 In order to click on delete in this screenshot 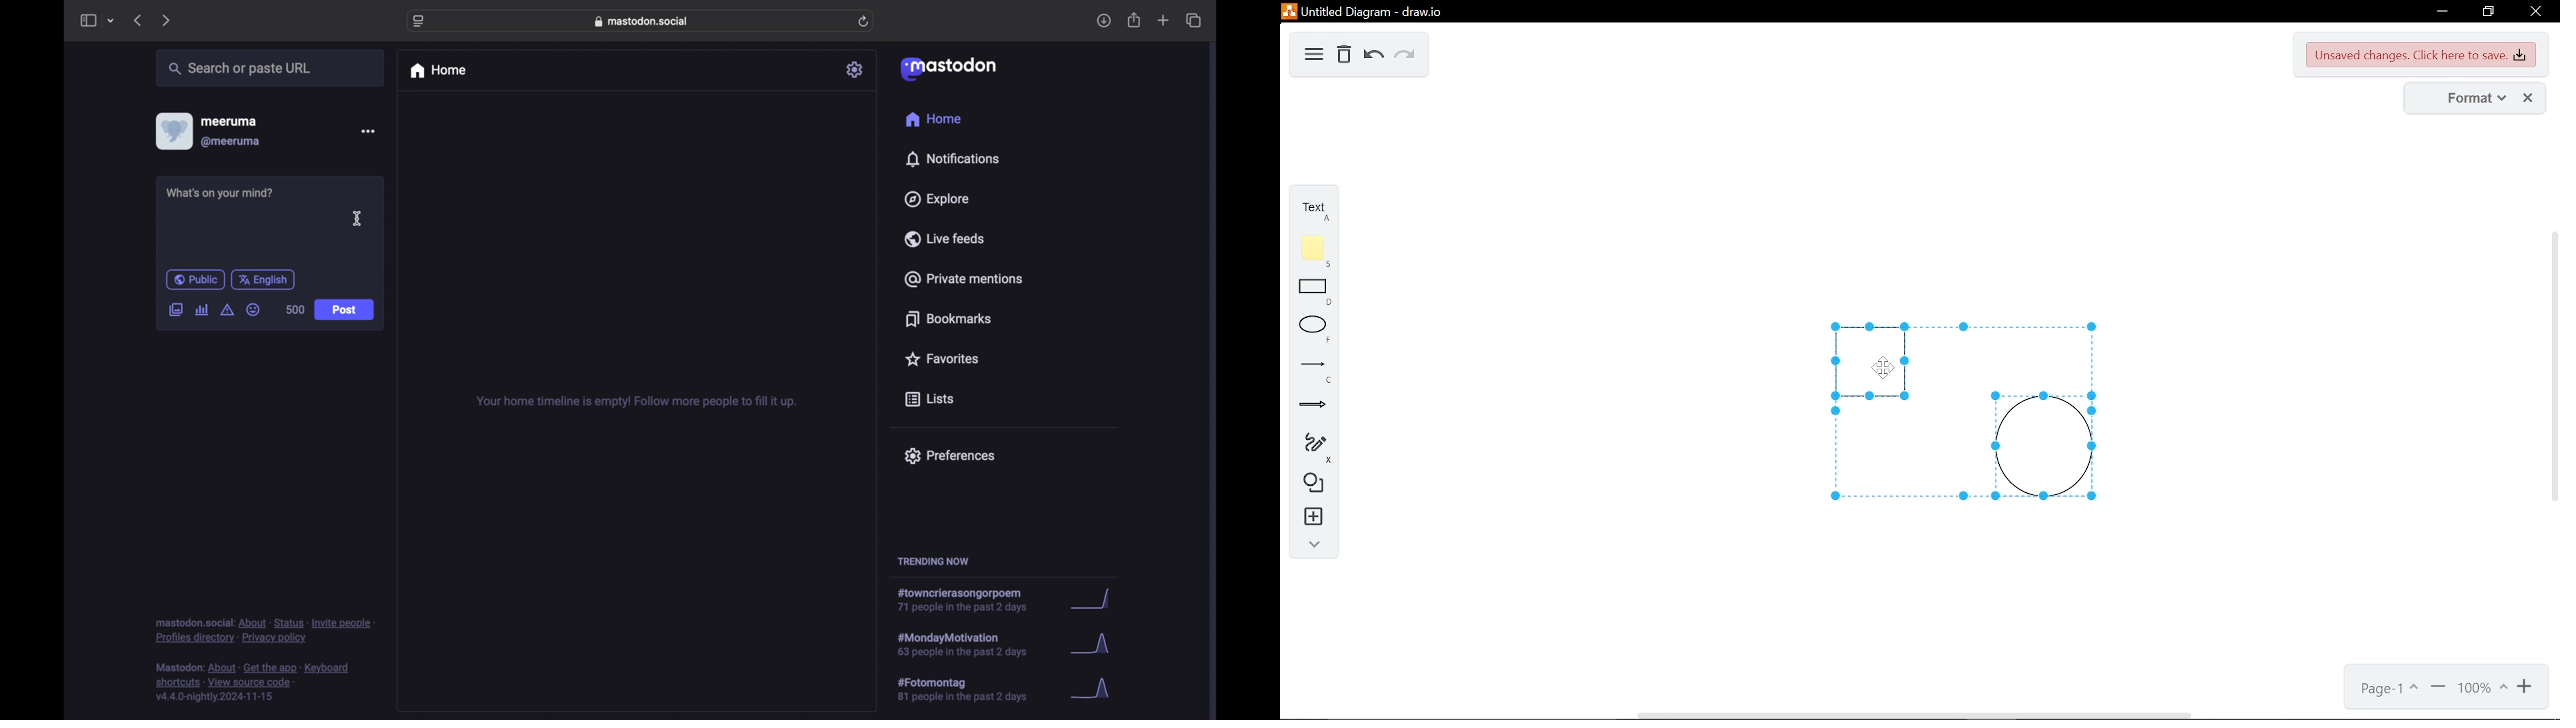, I will do `click(1345, 57)`.